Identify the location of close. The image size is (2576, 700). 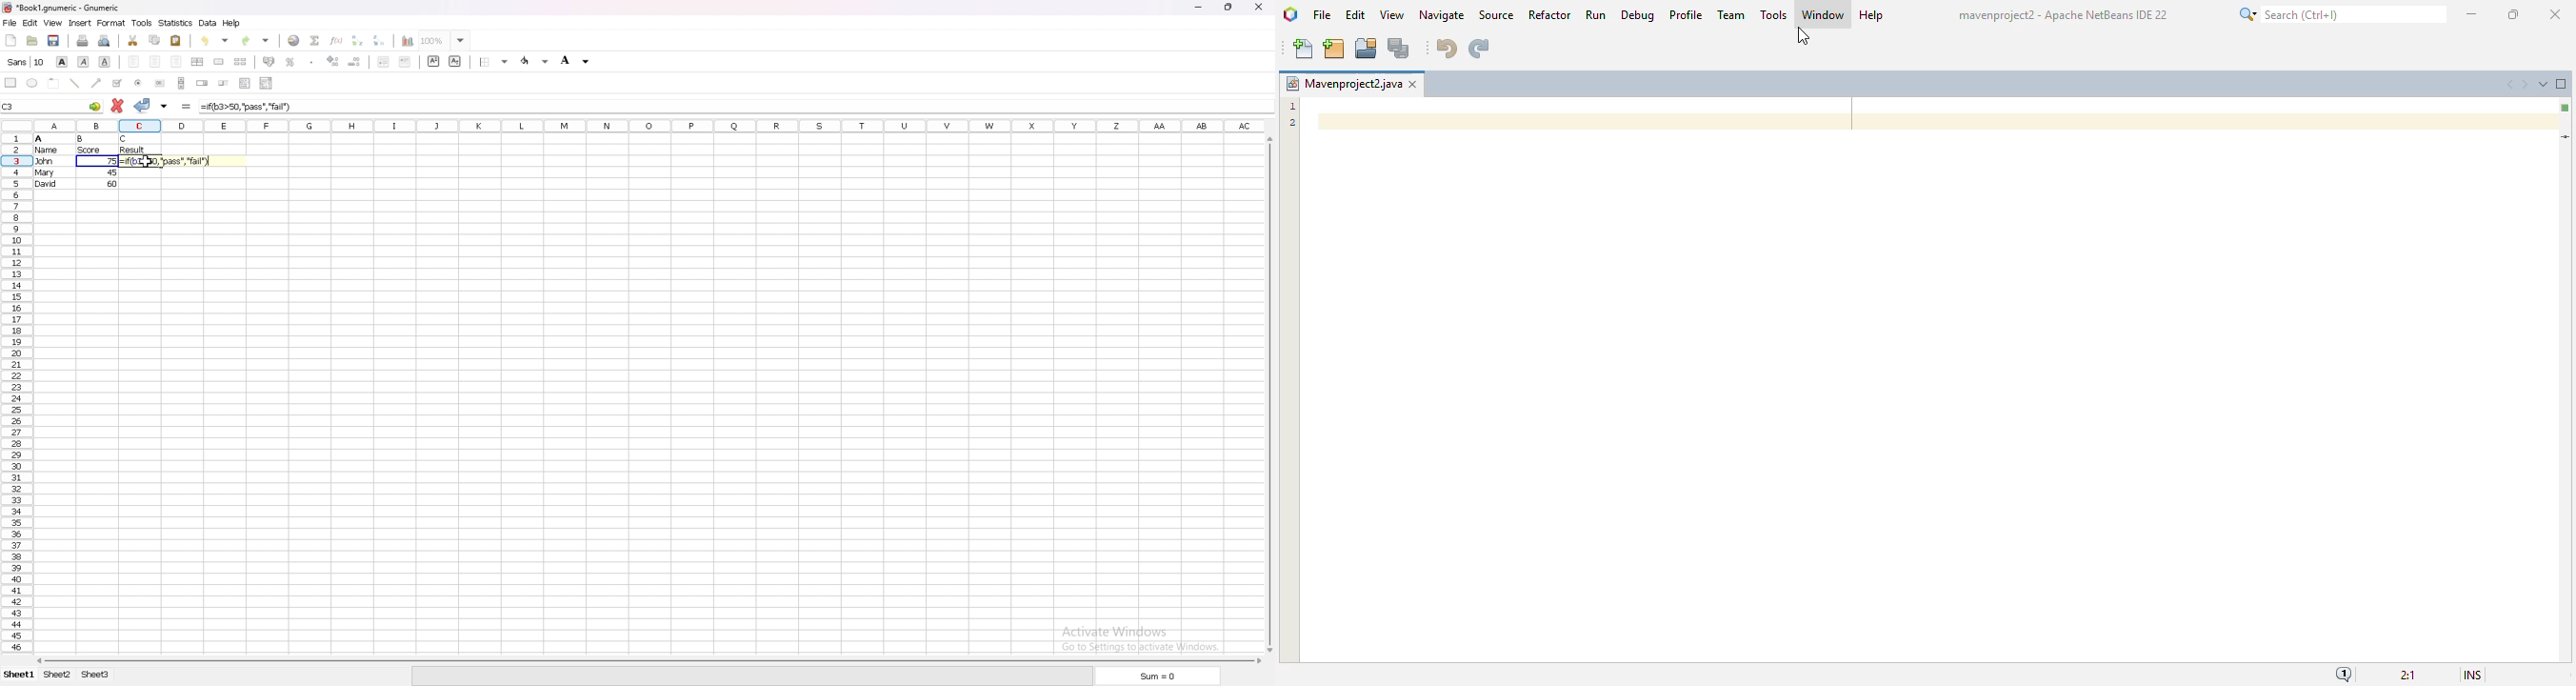
(1262, 7).